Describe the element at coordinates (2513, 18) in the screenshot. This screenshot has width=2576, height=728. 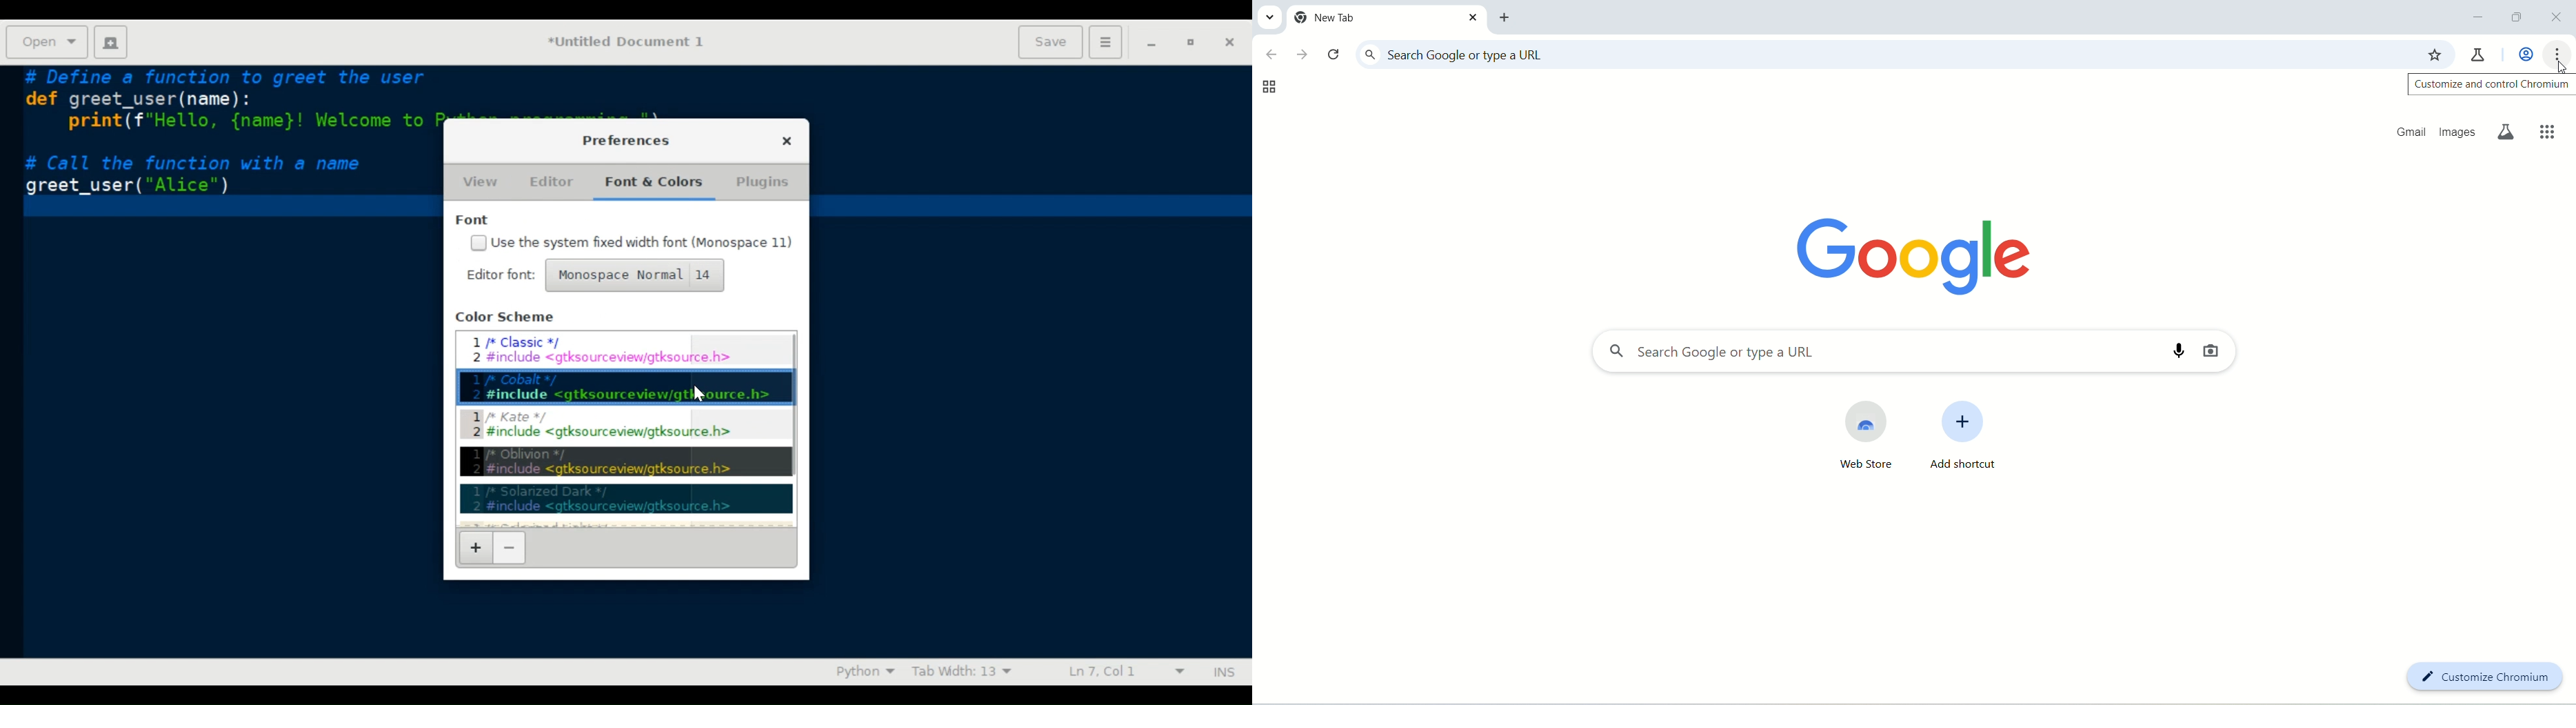
I see `maximize` at that location.